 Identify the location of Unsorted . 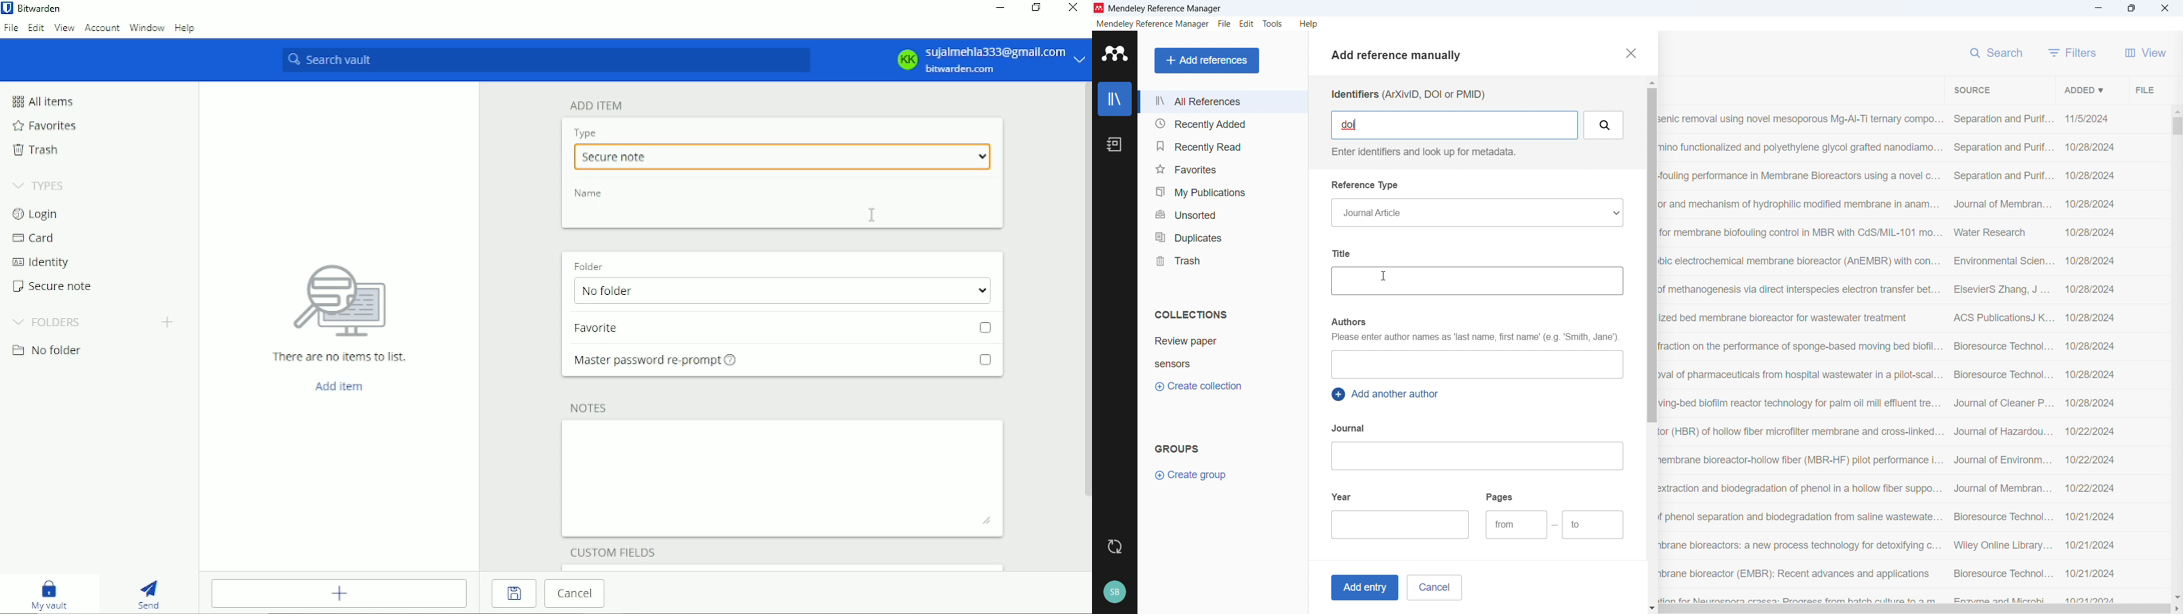
(1223, 213).